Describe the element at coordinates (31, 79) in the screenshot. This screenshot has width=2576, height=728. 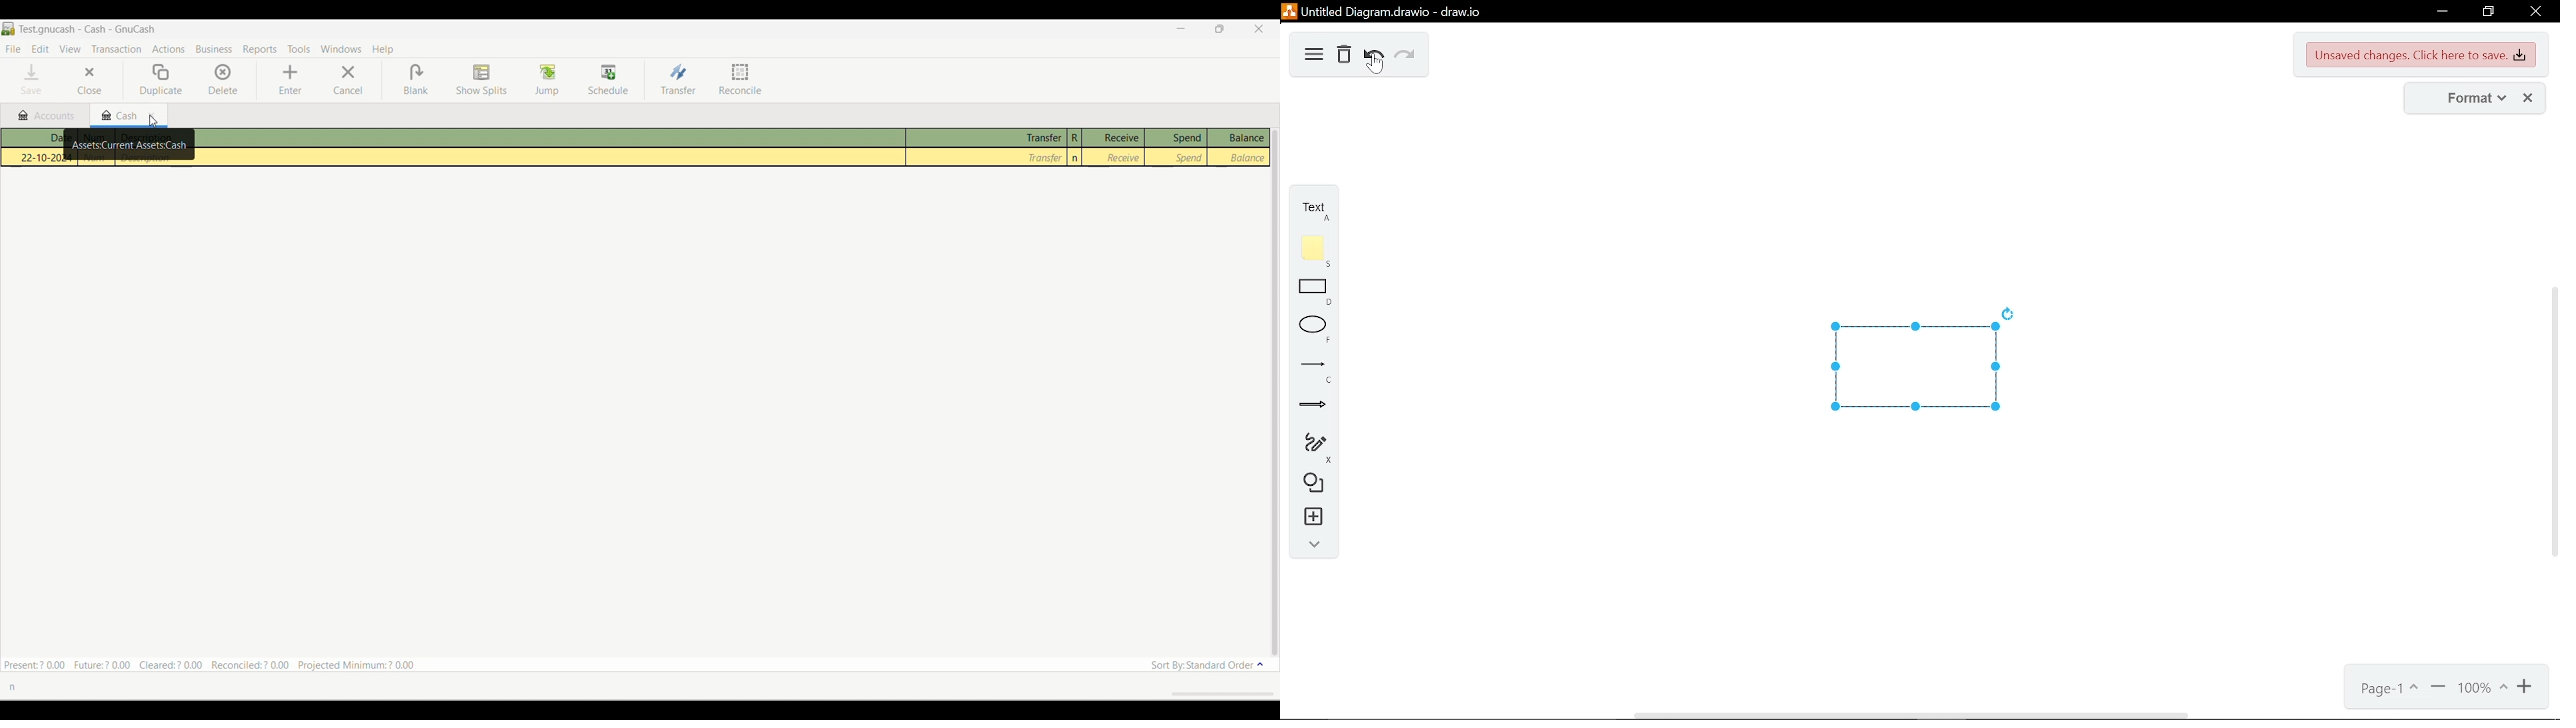
I see `Save` at that location.